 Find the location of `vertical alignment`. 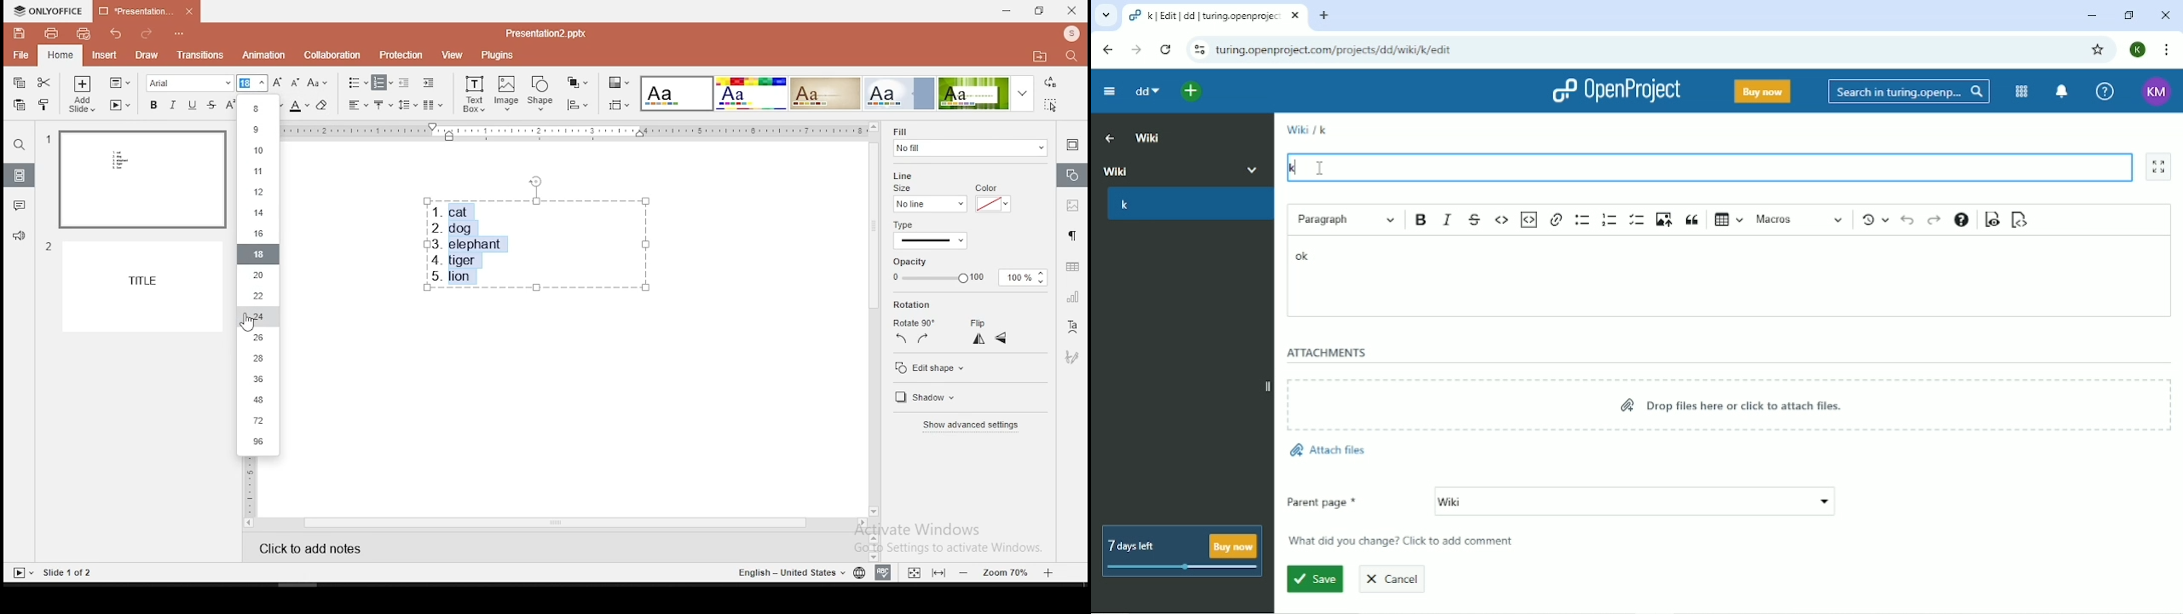

vertical alignment is located at coordinates (383, 104).